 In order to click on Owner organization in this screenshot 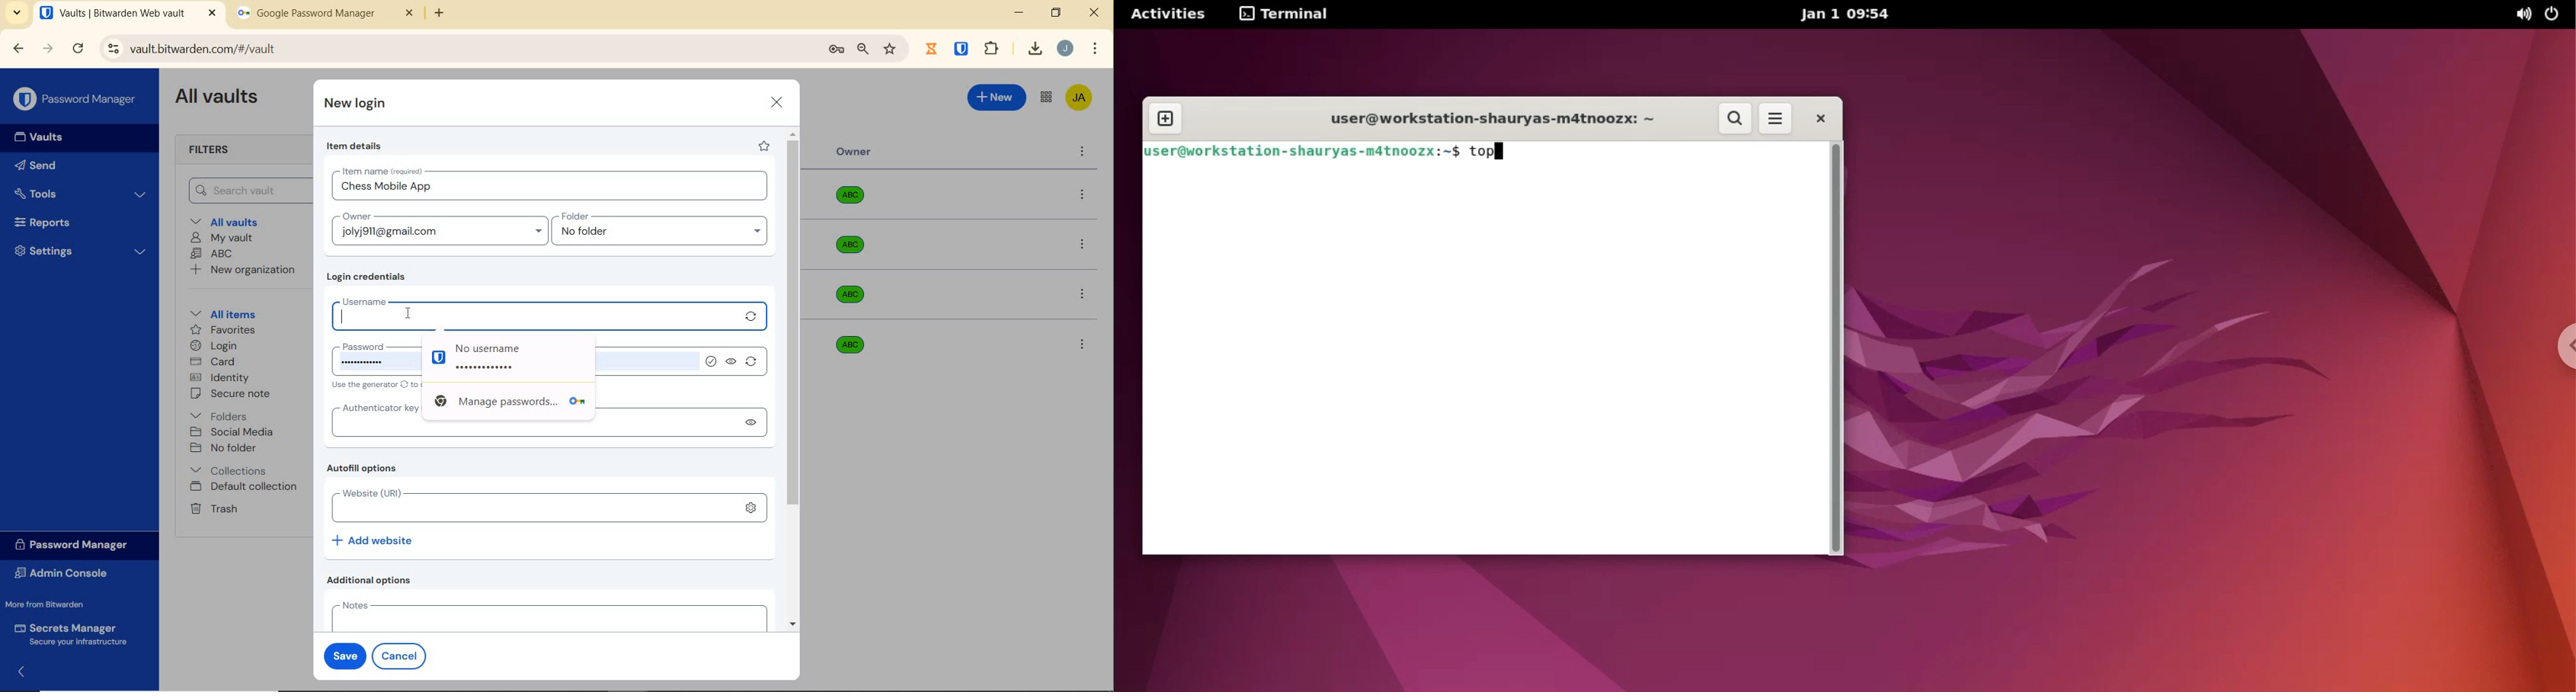, I will do `click(853, 251)`.